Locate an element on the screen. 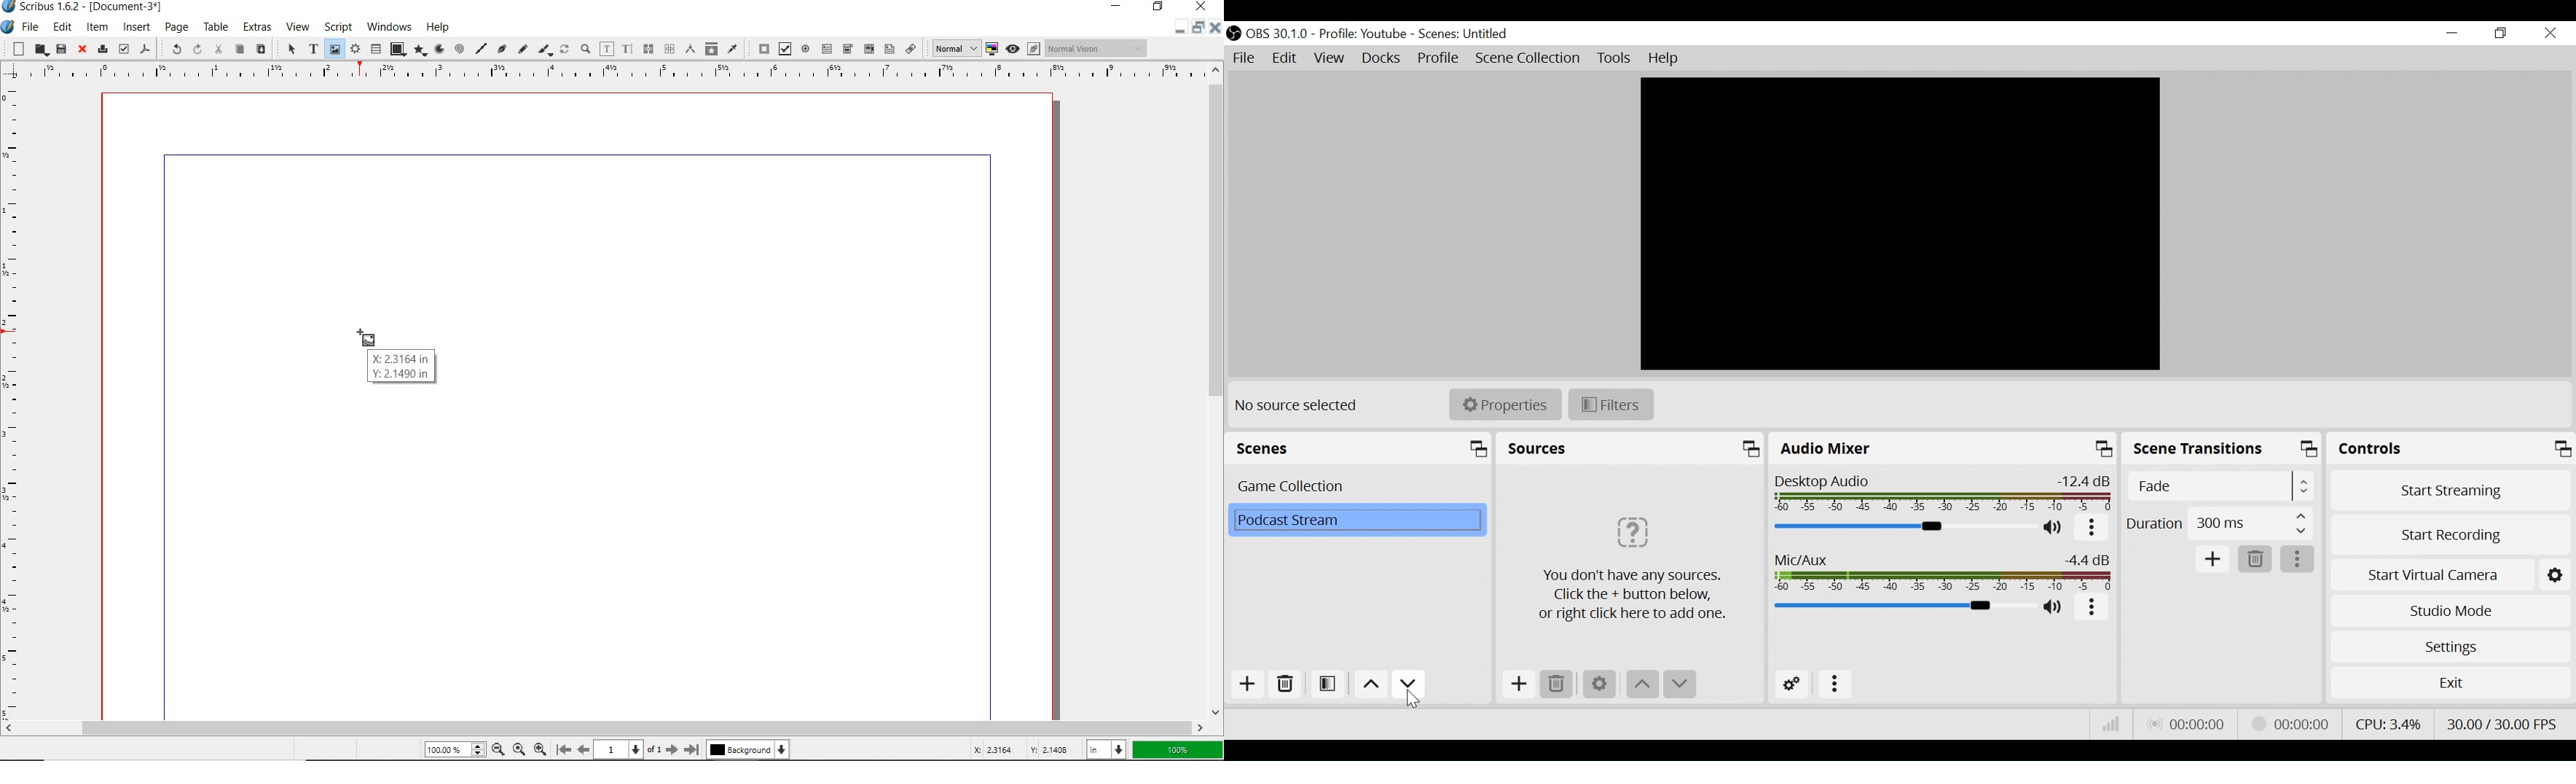 This screenshot has width=2576, height=784. visual appearance of display is located at coordinates (1097, 48).